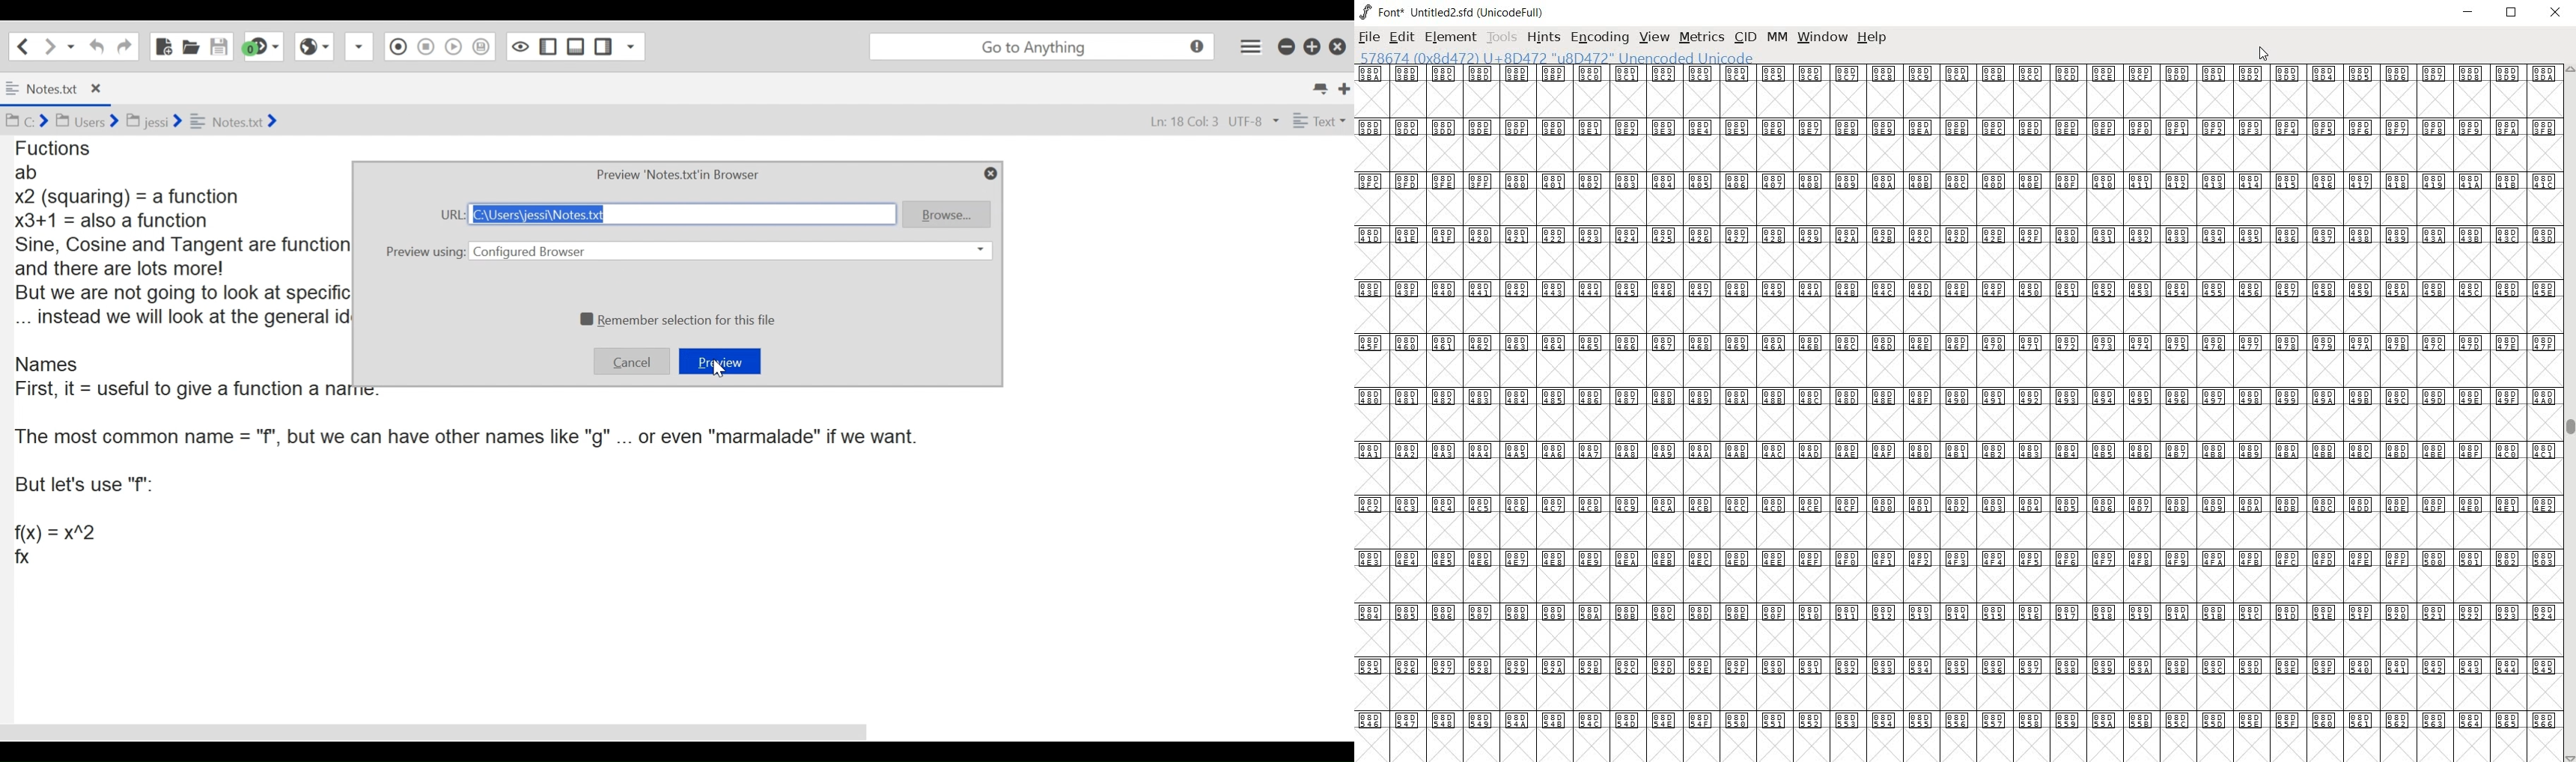  What do you see at coordinates (2555, 13) in the screenshot?
I see `close` at bounding box center [2555, 13].